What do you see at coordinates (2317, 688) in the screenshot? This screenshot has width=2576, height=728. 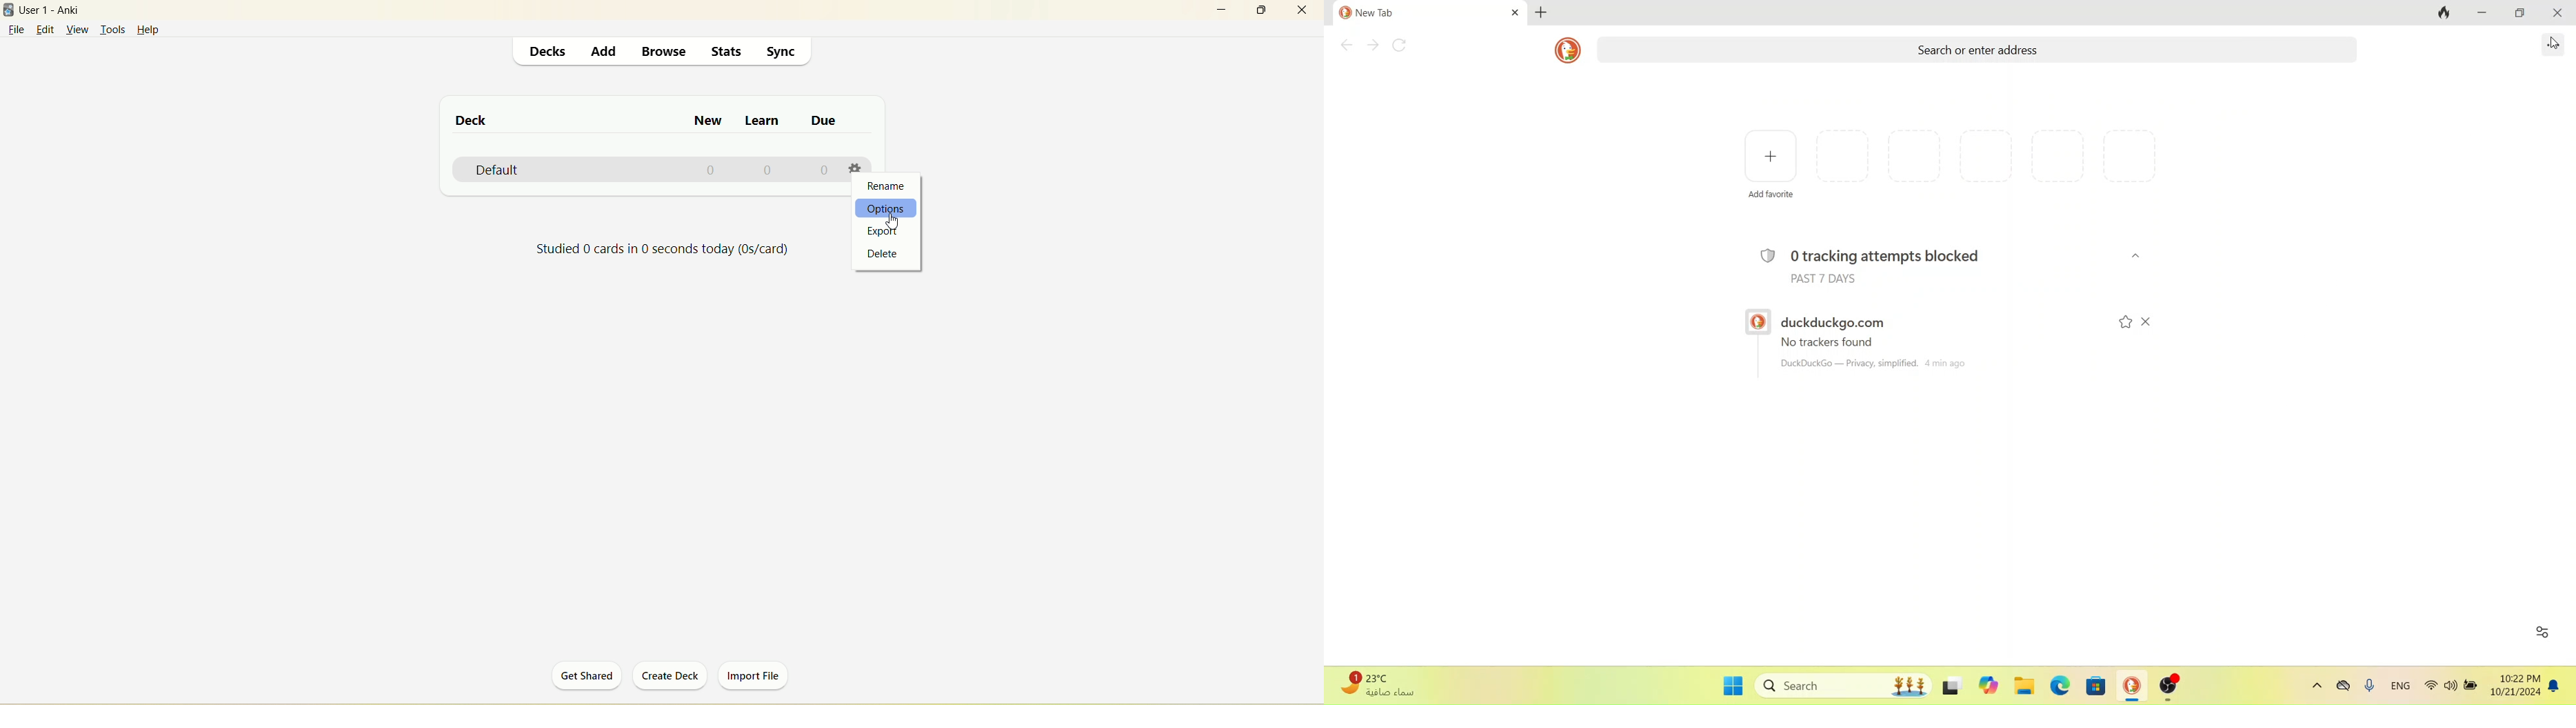 I see `show hidden icons` at bounding box center [2317, 688].